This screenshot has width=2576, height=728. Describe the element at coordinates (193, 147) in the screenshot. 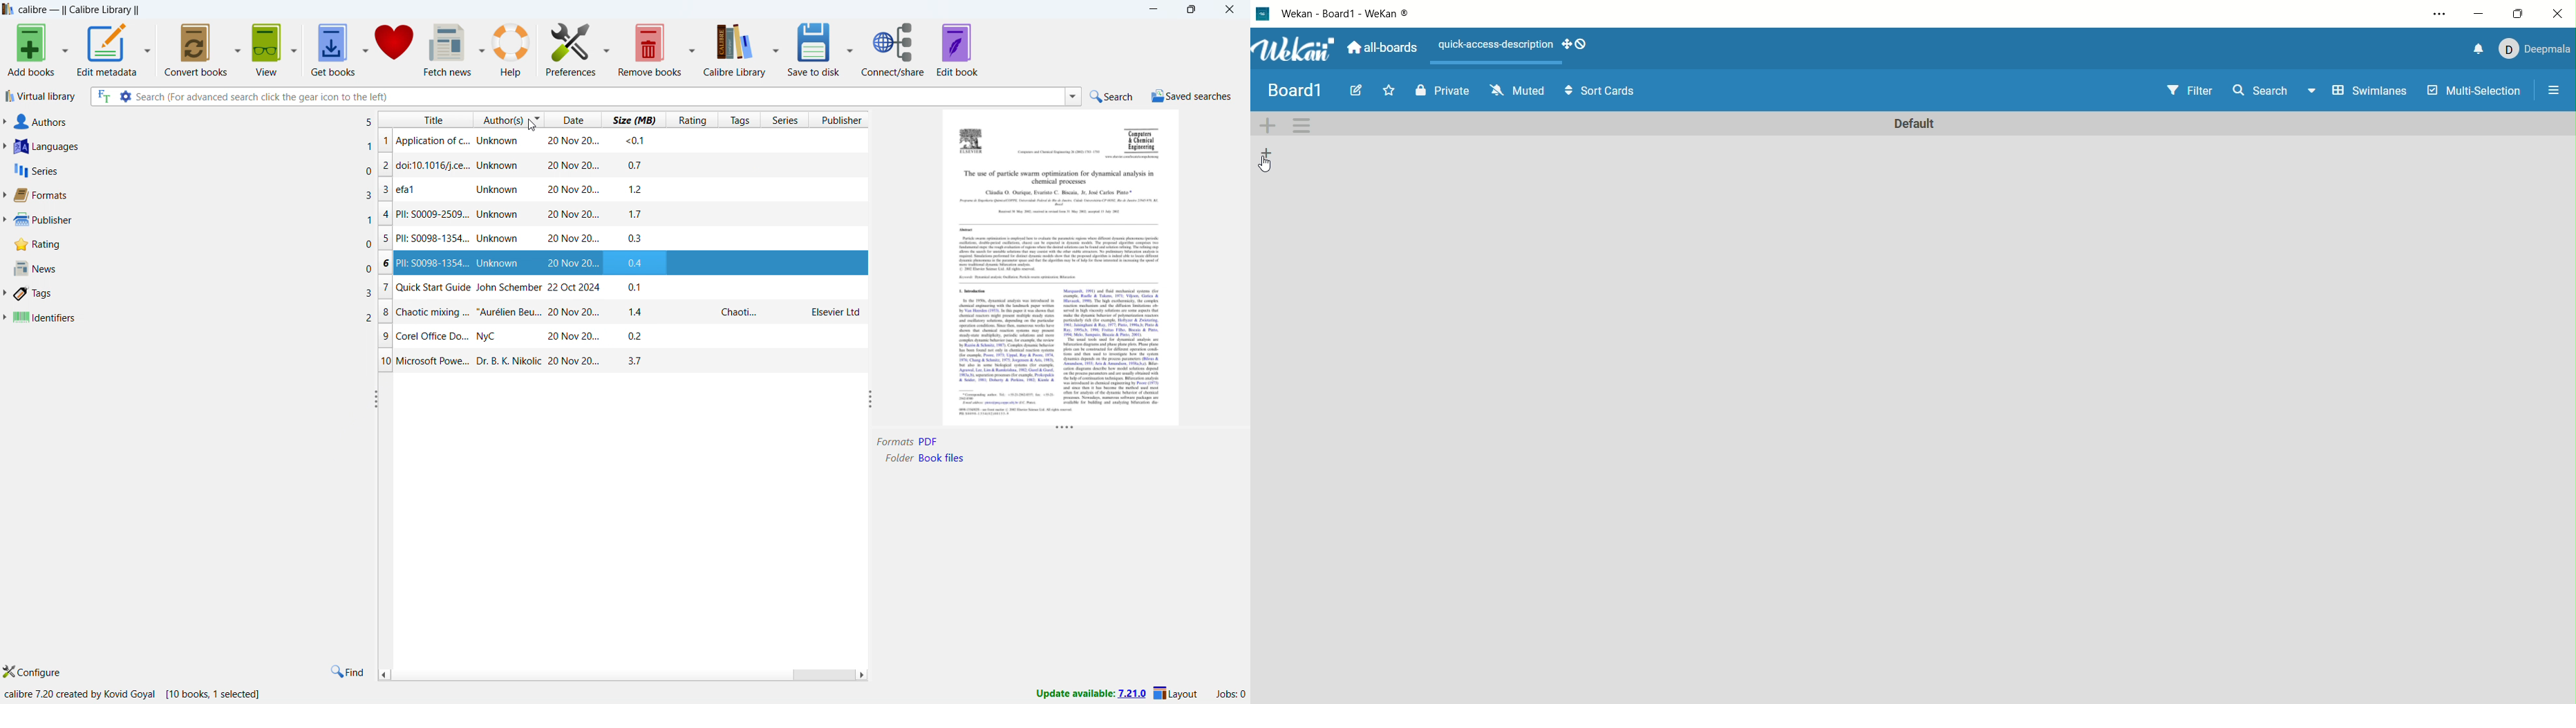

I see `languages` at that location.